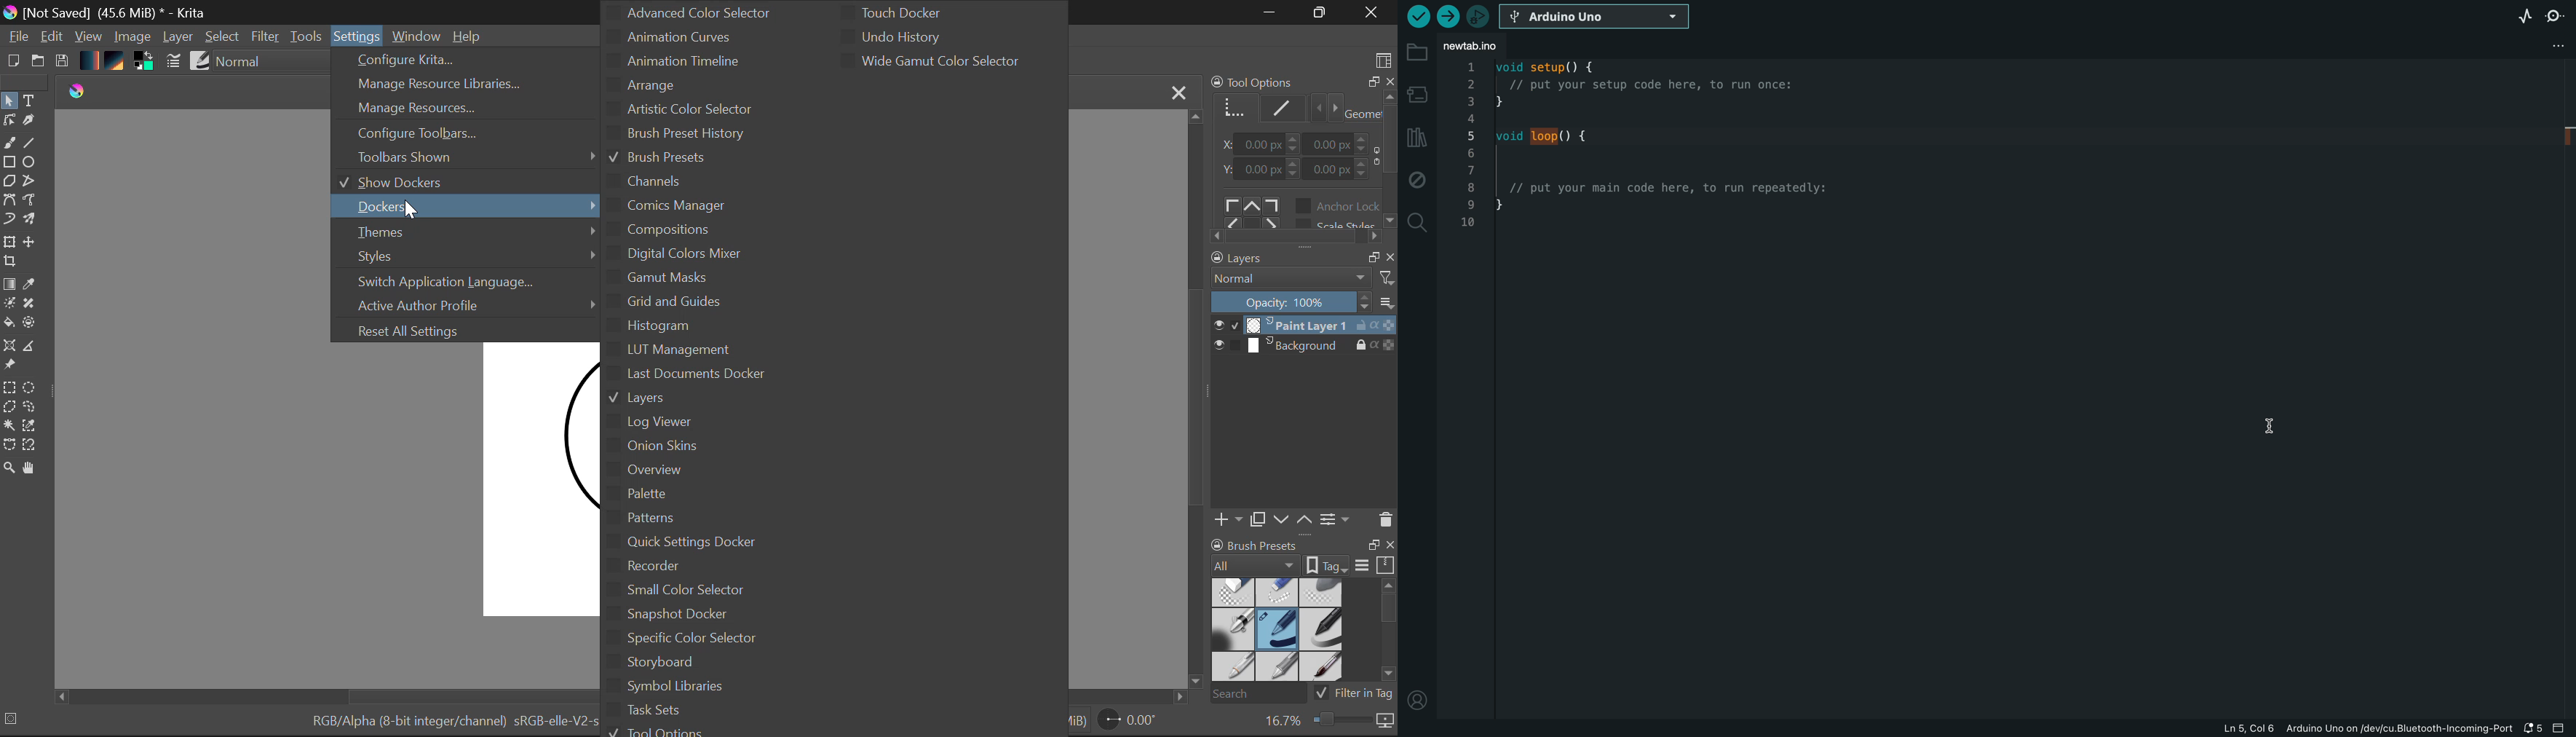 Image resolution: width=2576 pixels, height=756 pixels. What do you see at coordinates (721, 517) in the screenshot?
I see `Patterns` at bounding box center [721, 517].